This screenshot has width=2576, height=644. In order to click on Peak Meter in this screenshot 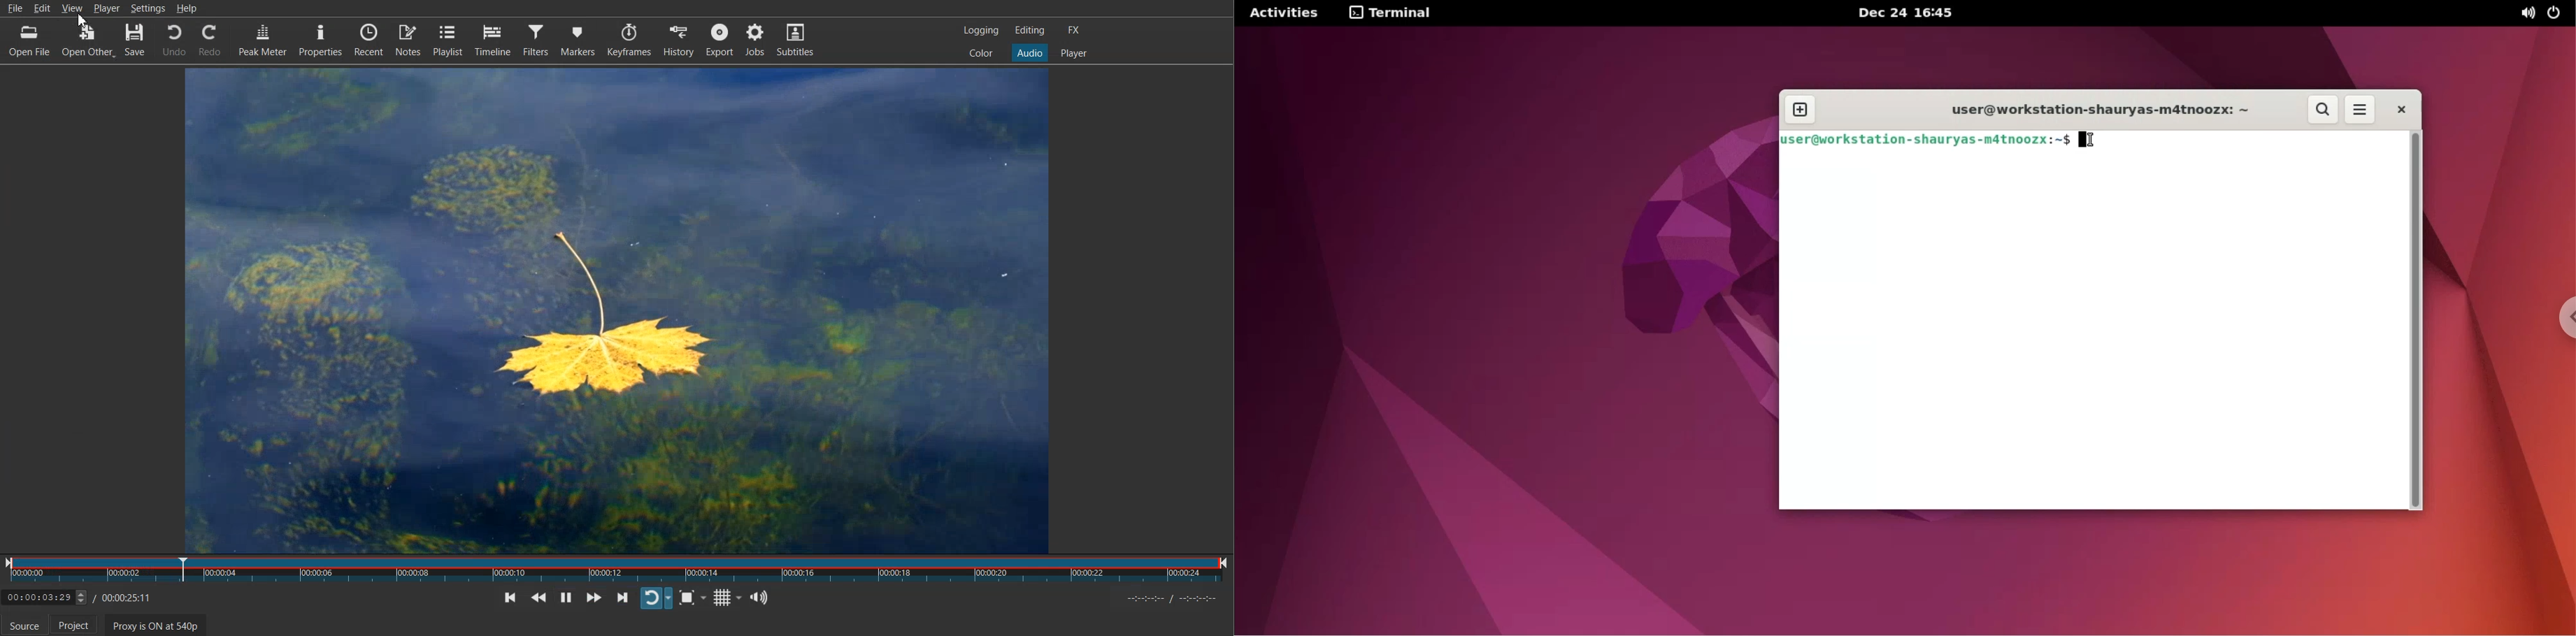, I will do `click(261, 40)`.